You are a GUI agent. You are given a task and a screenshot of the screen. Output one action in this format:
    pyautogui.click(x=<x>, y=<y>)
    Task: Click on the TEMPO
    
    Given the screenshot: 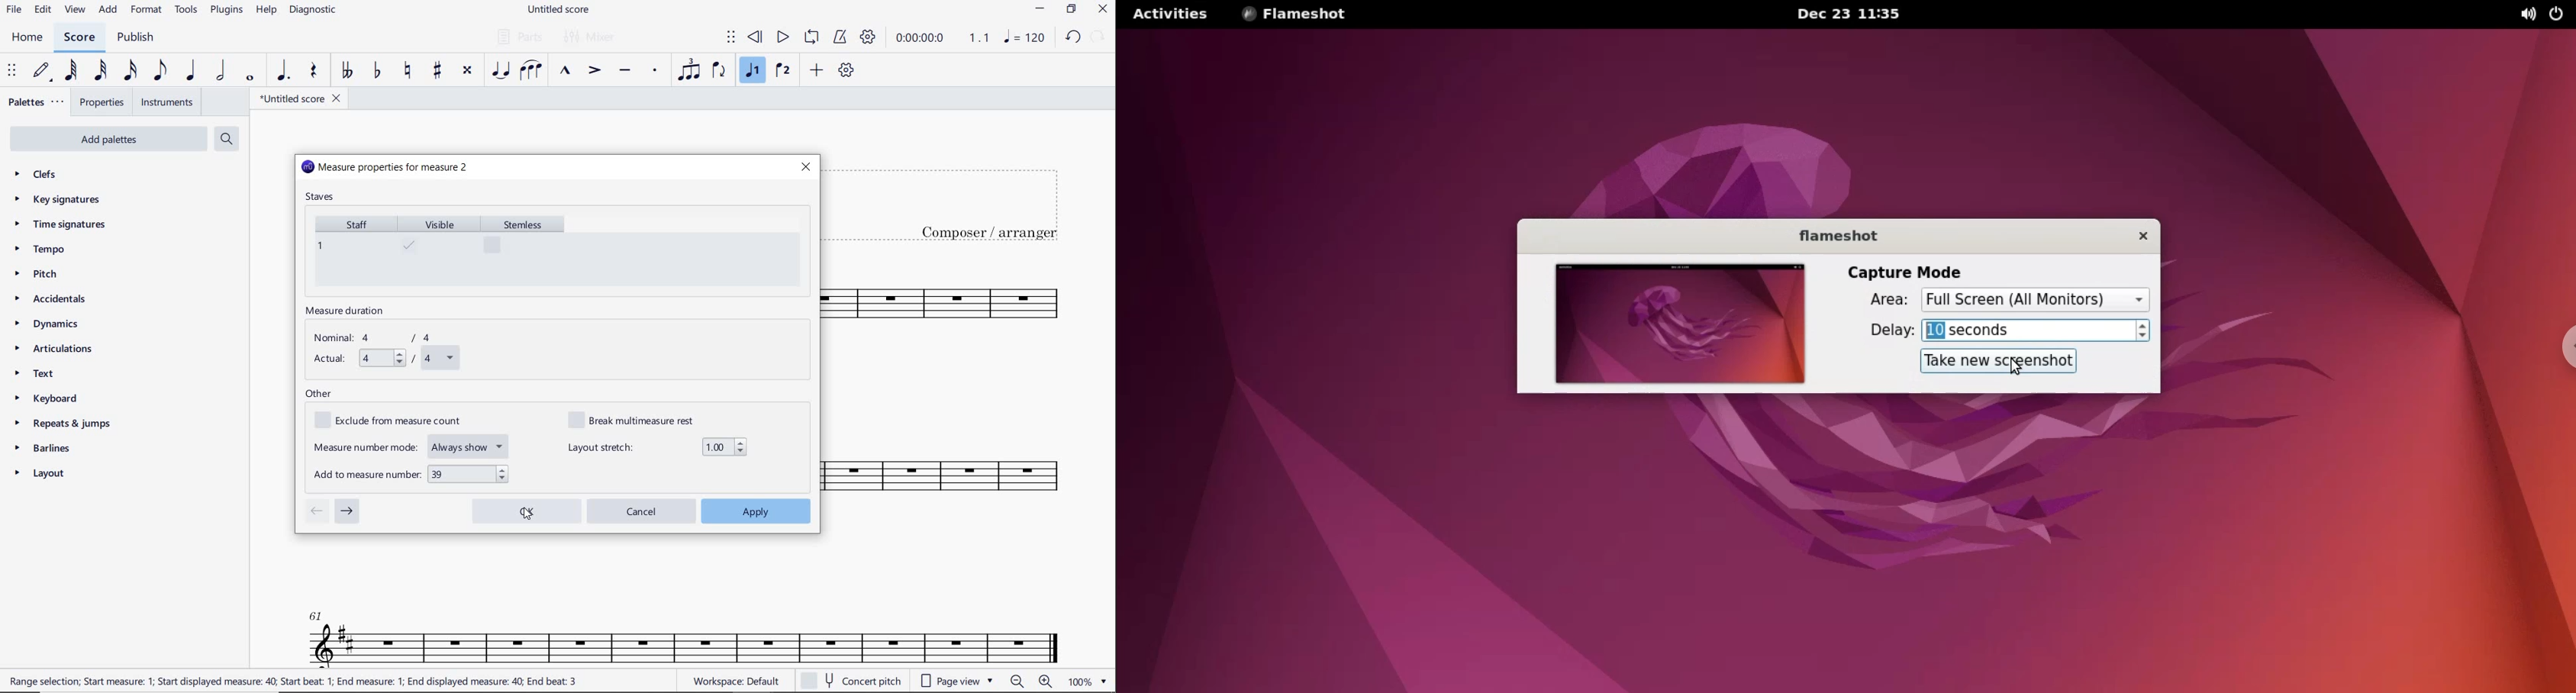 What is the action you would take?
    pyautogui.click(x=39, y=250)
    